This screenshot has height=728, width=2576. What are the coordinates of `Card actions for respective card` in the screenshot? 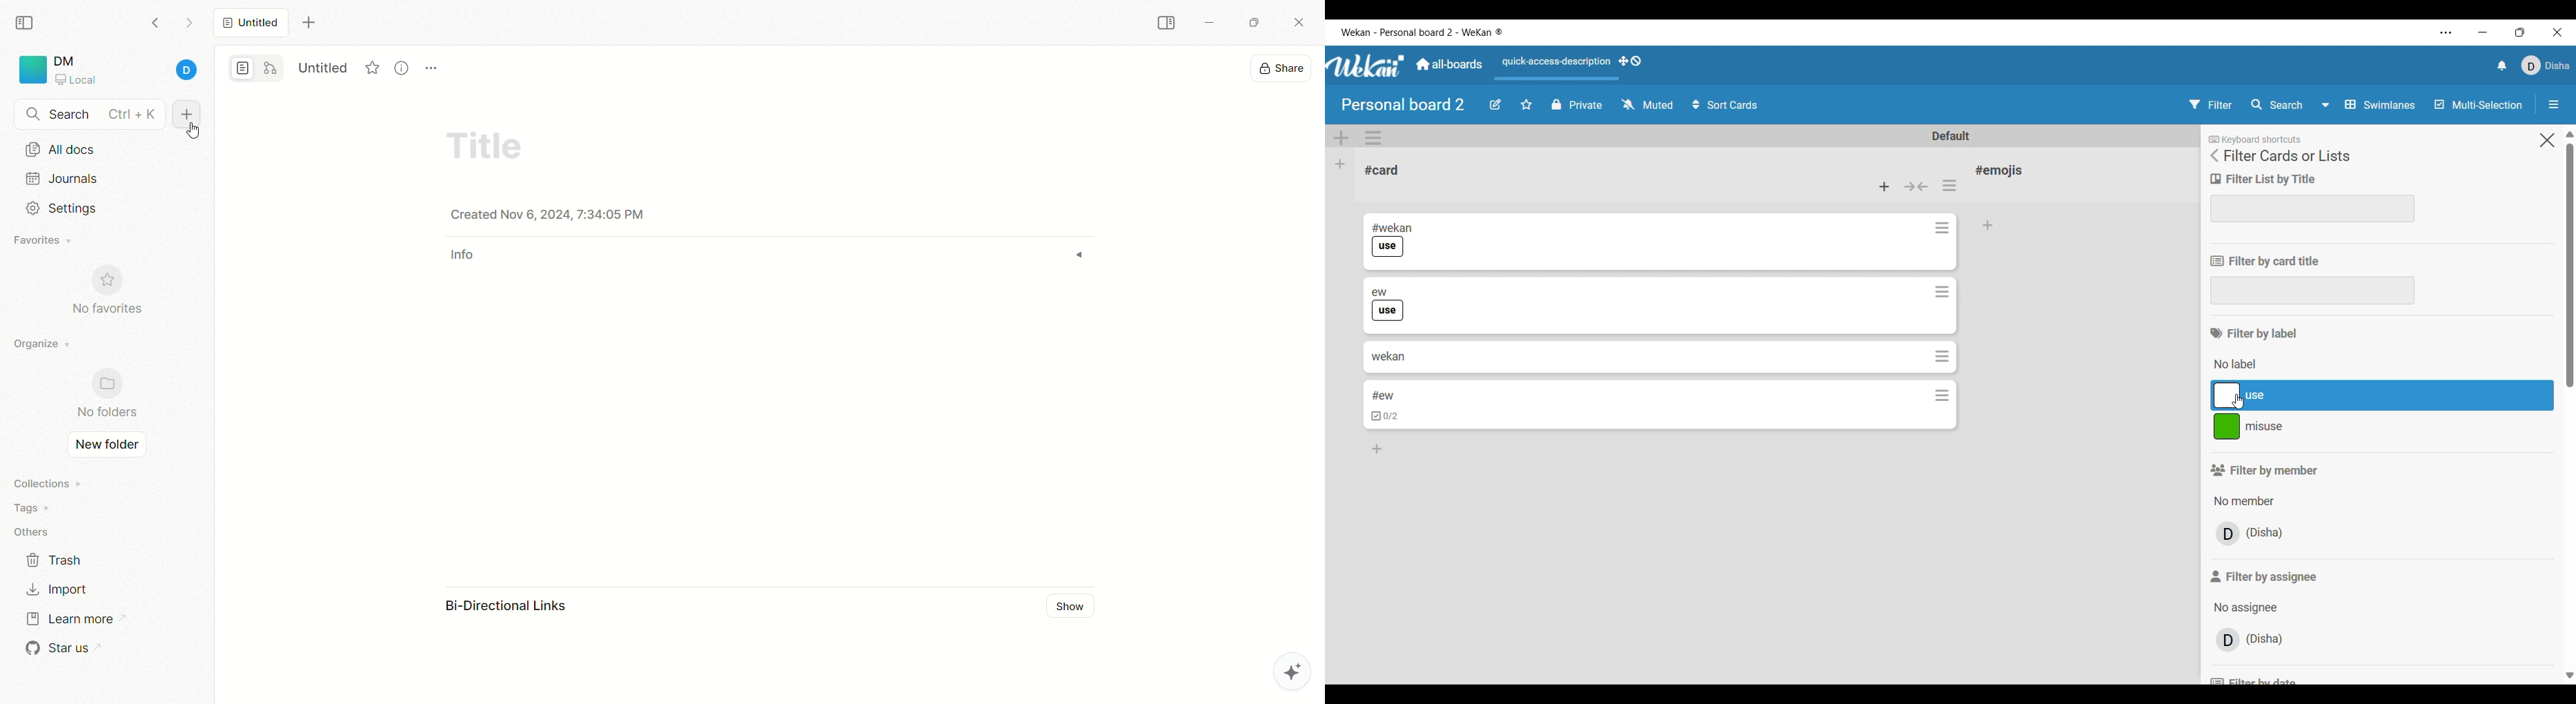 It's located at (1942, 293).